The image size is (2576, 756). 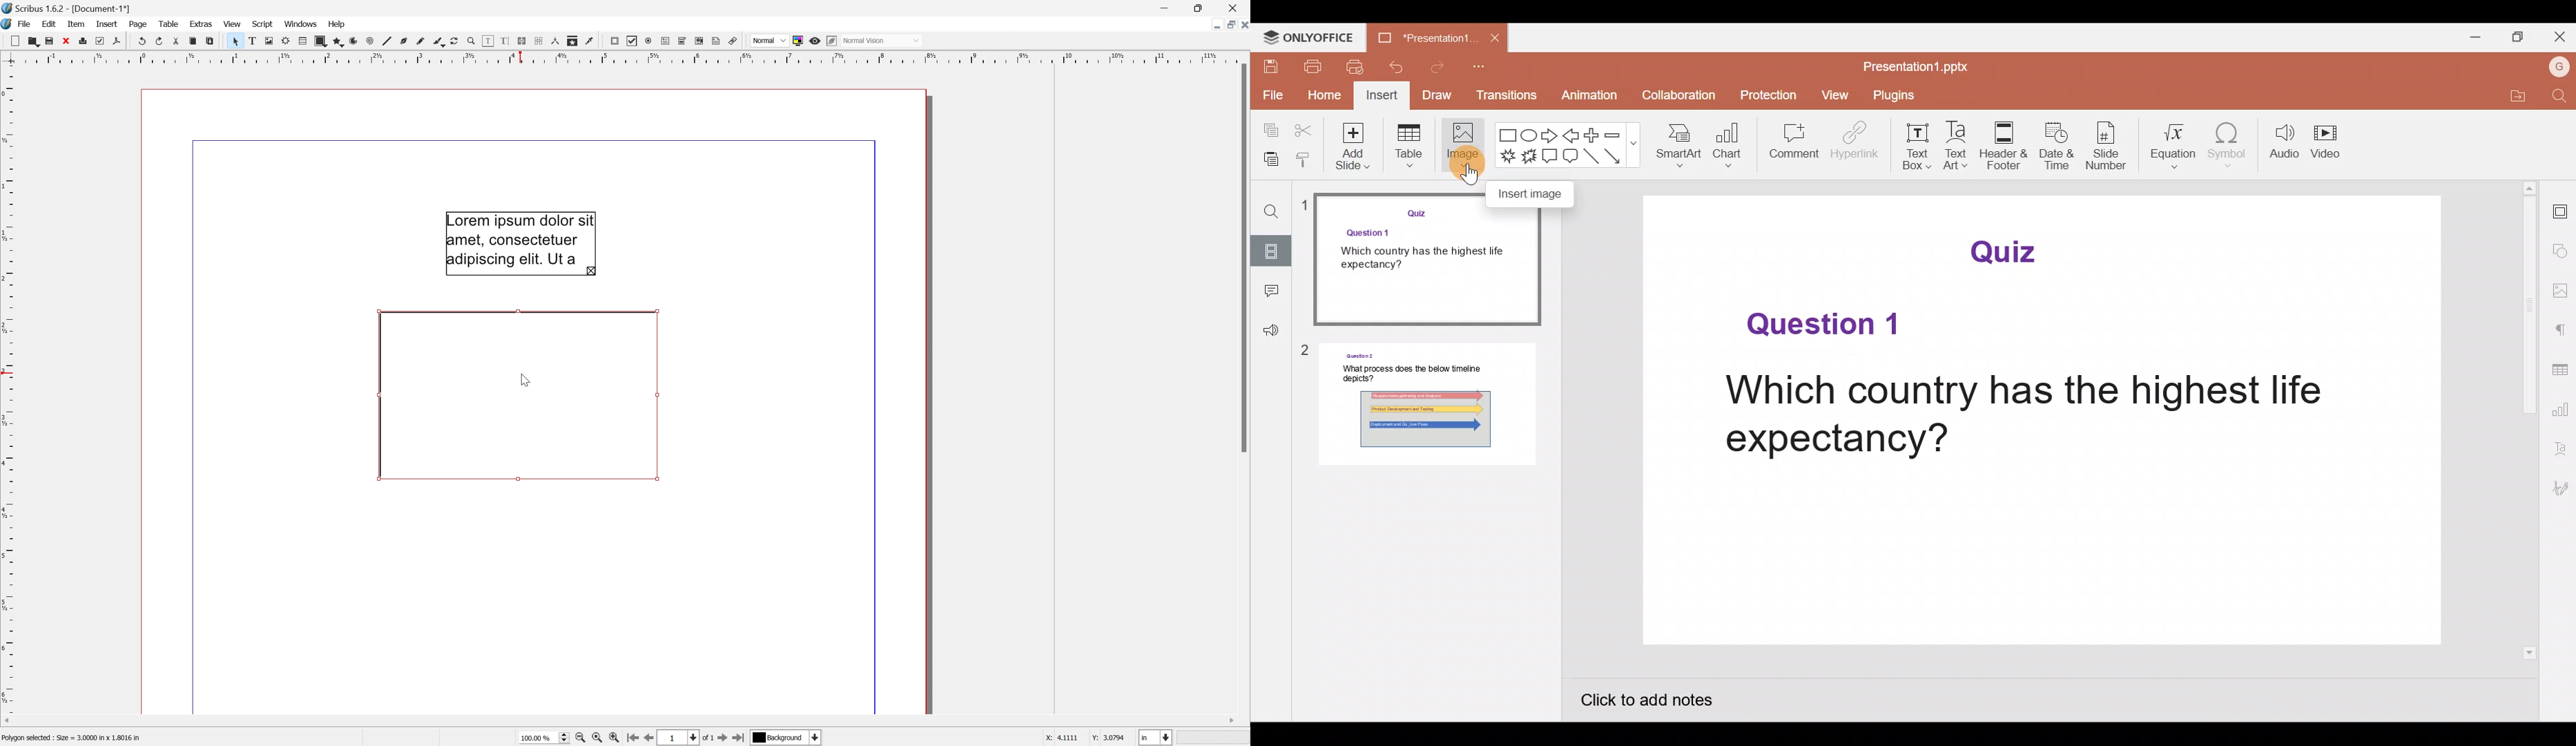 What do you see at coordinates (1069, 738) in the screenshot?
I see `4.1111` at bounding box center [1069, 738].